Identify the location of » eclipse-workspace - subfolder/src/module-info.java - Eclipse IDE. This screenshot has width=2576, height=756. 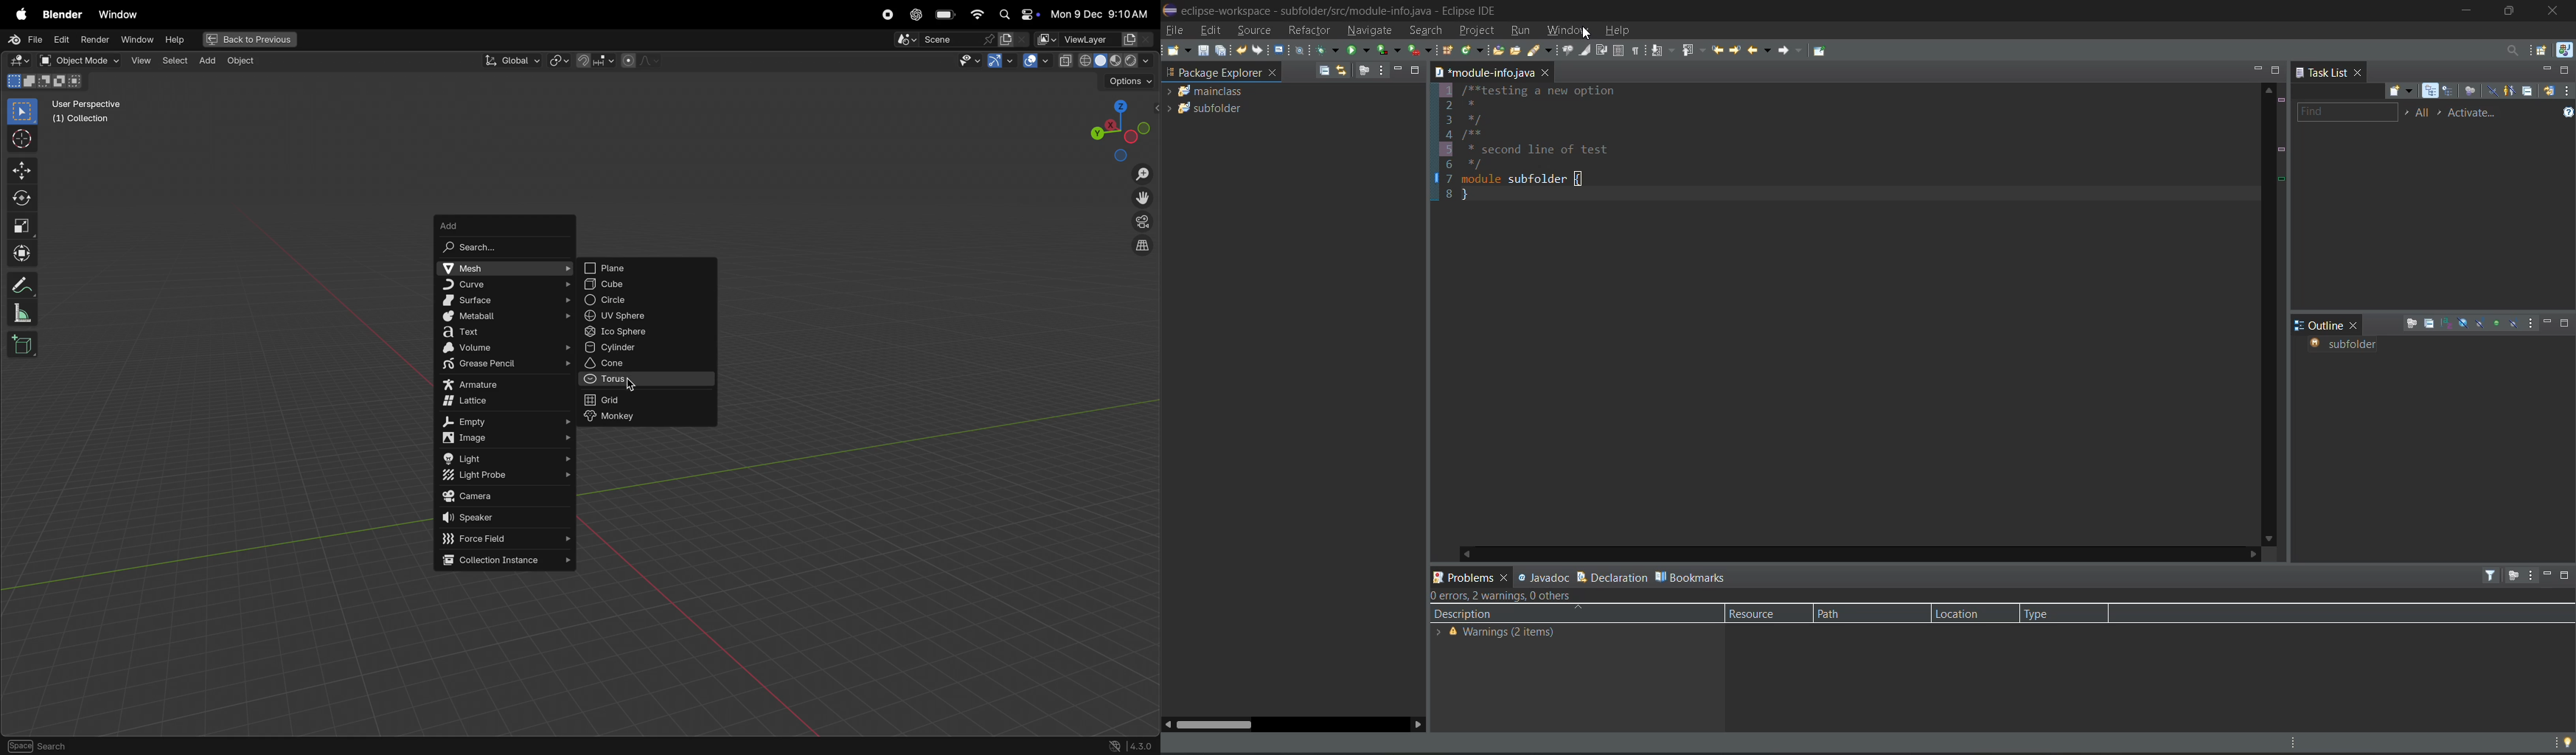
(1348, 9).